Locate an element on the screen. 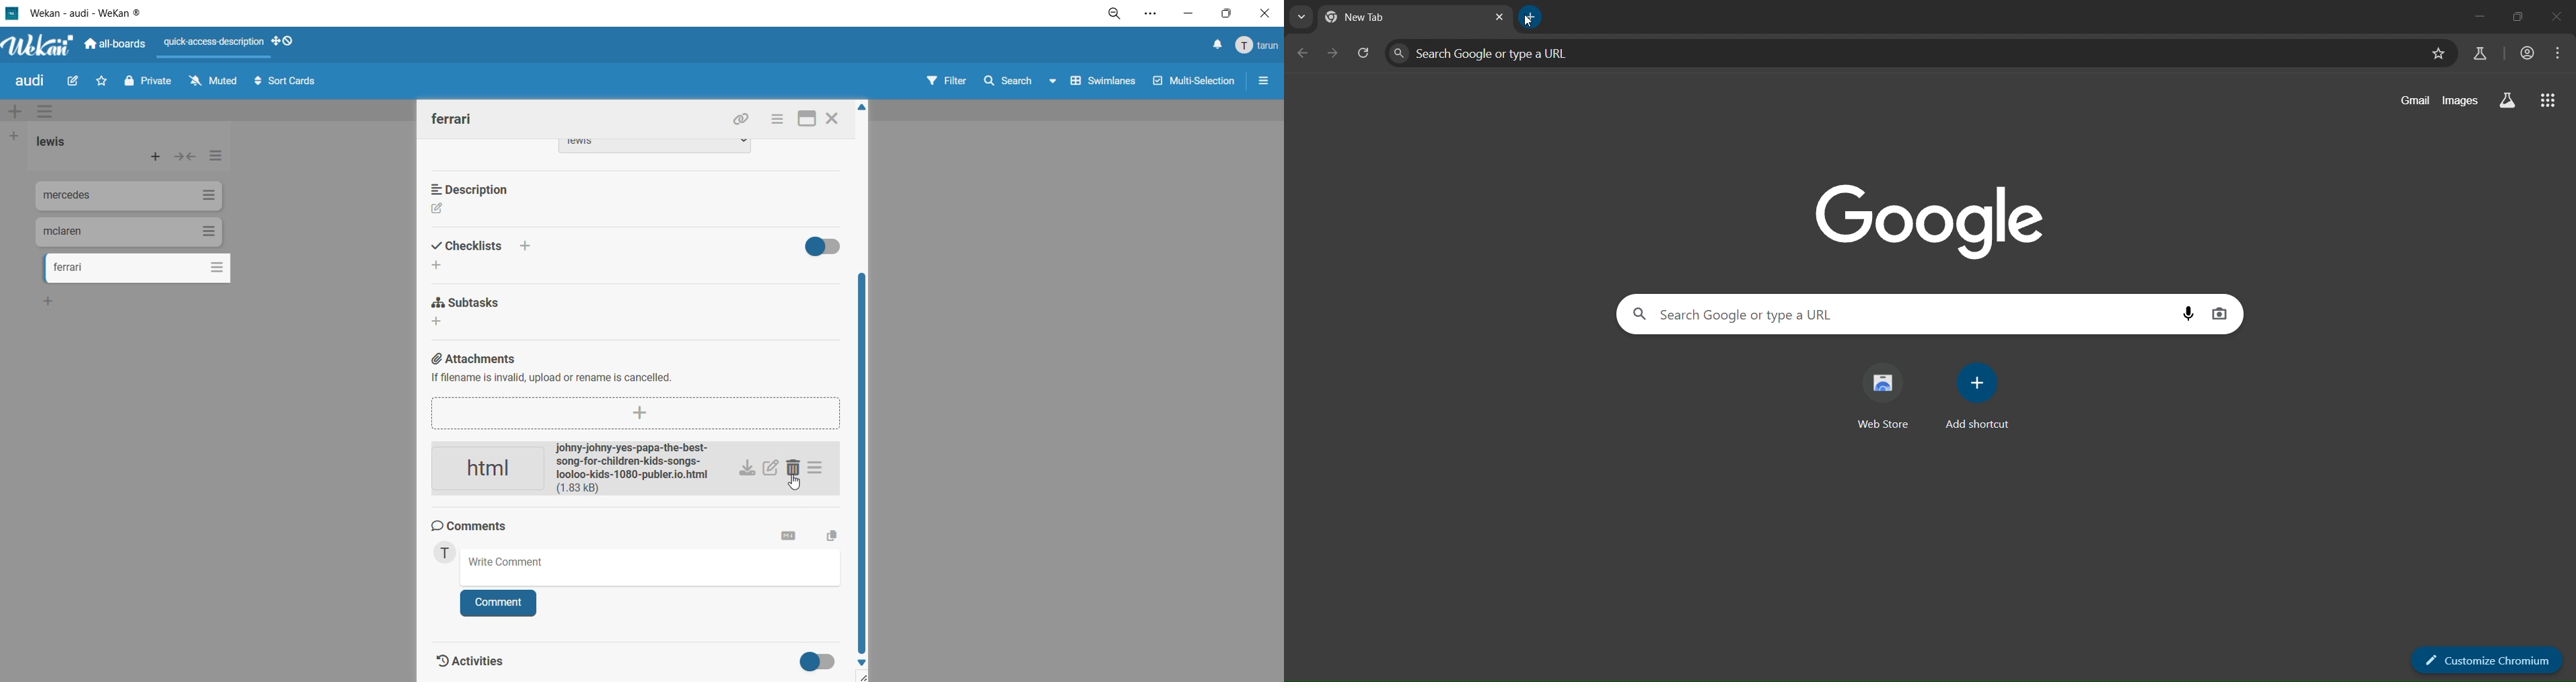  sort cards is located at coordinates (292, 84).